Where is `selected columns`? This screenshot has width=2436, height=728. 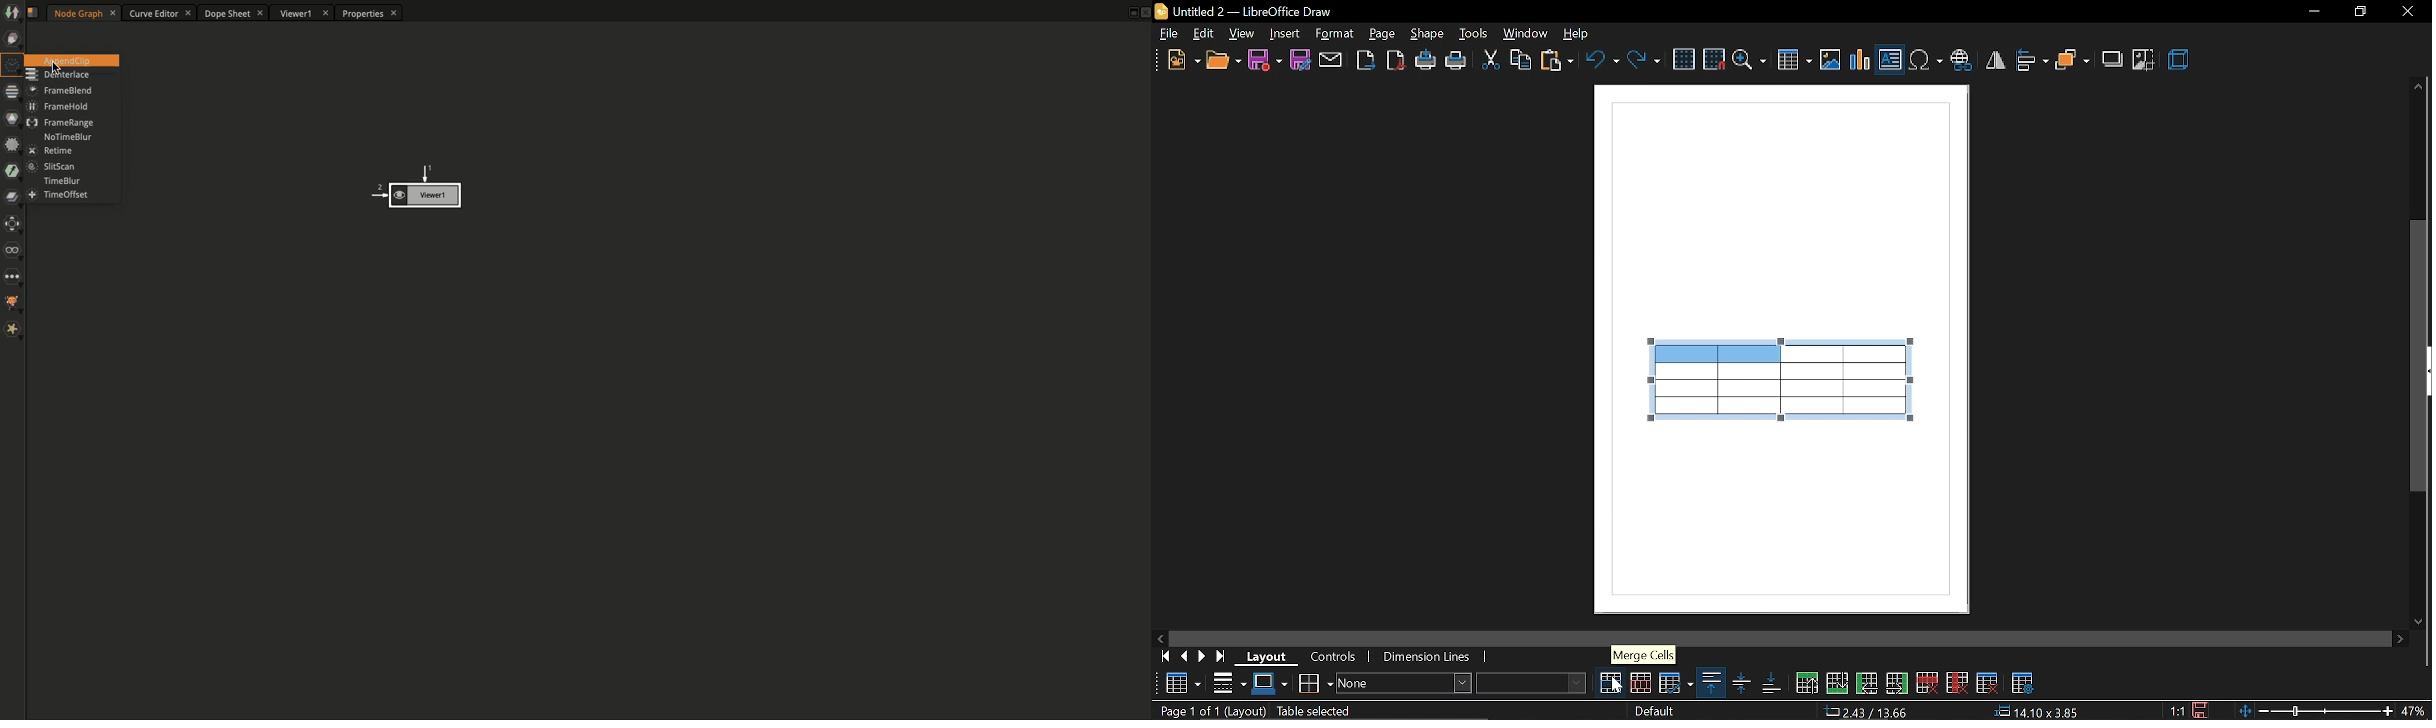
selected columns is located at coordinates (1722, 359).